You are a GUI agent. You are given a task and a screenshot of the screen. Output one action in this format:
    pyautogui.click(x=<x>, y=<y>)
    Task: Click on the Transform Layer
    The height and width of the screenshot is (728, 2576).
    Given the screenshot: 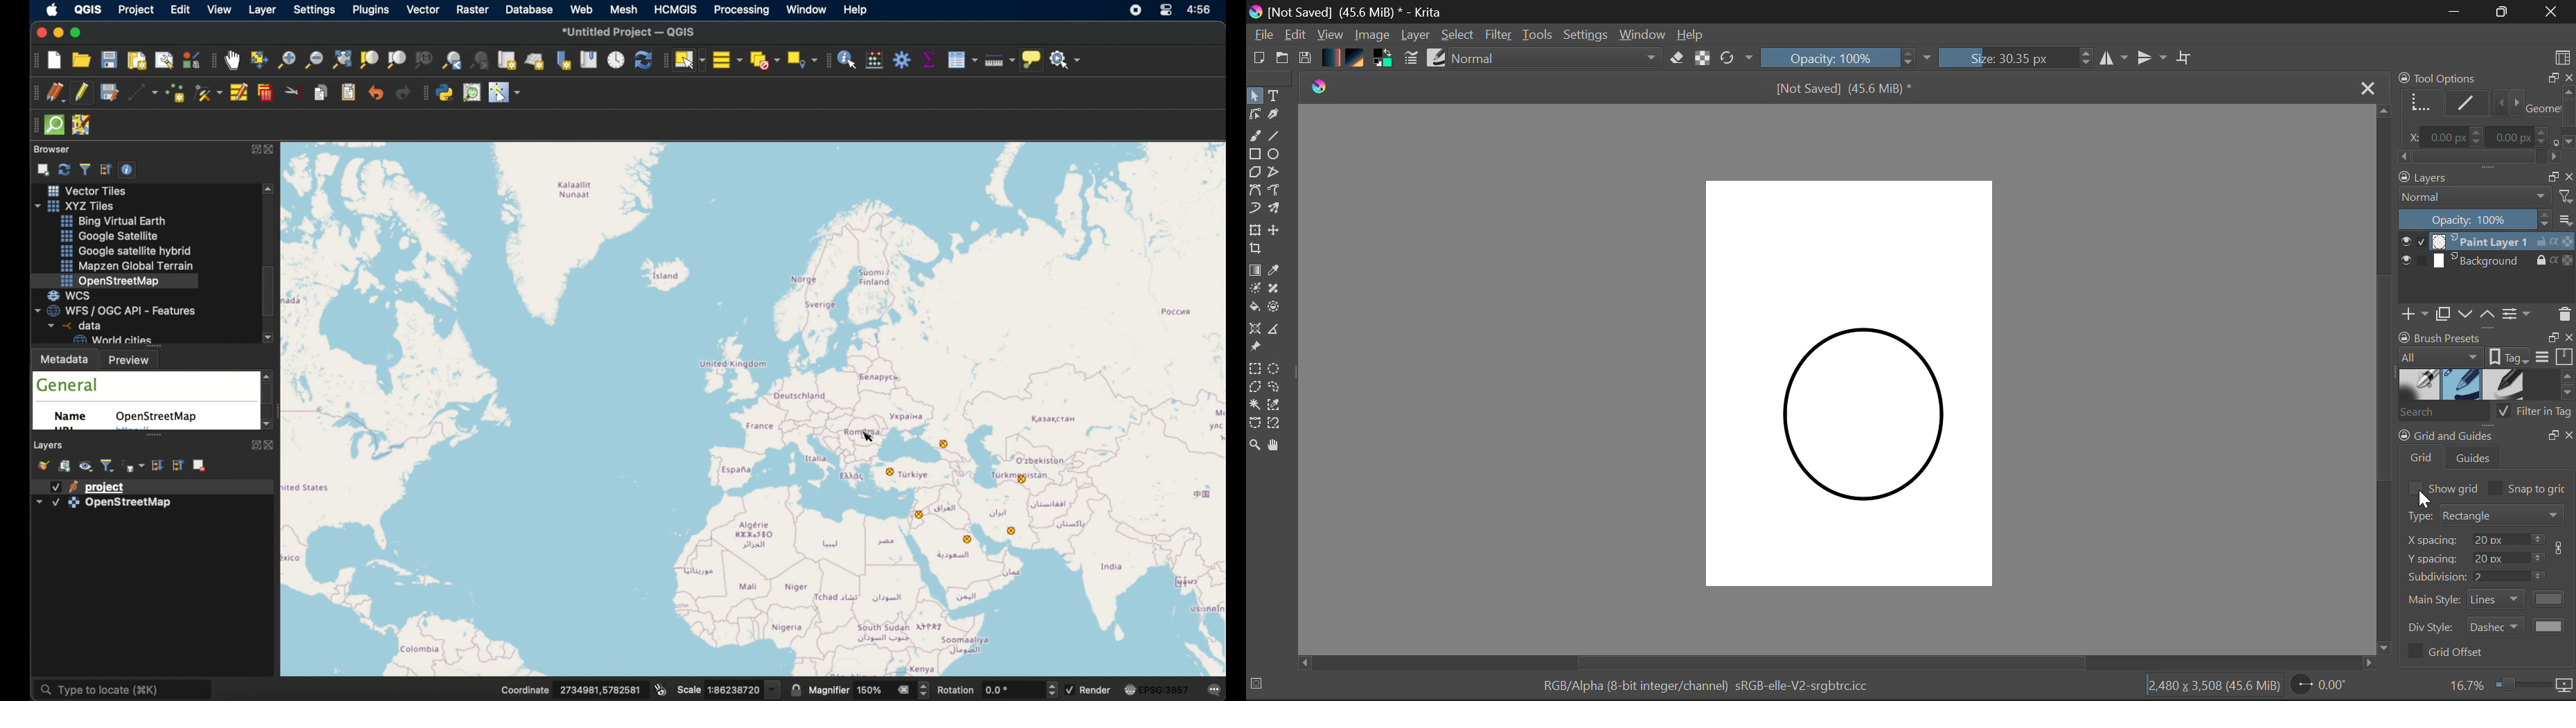 What is the action you would take?
    pyautogui.click(x=1254, y=231)
    